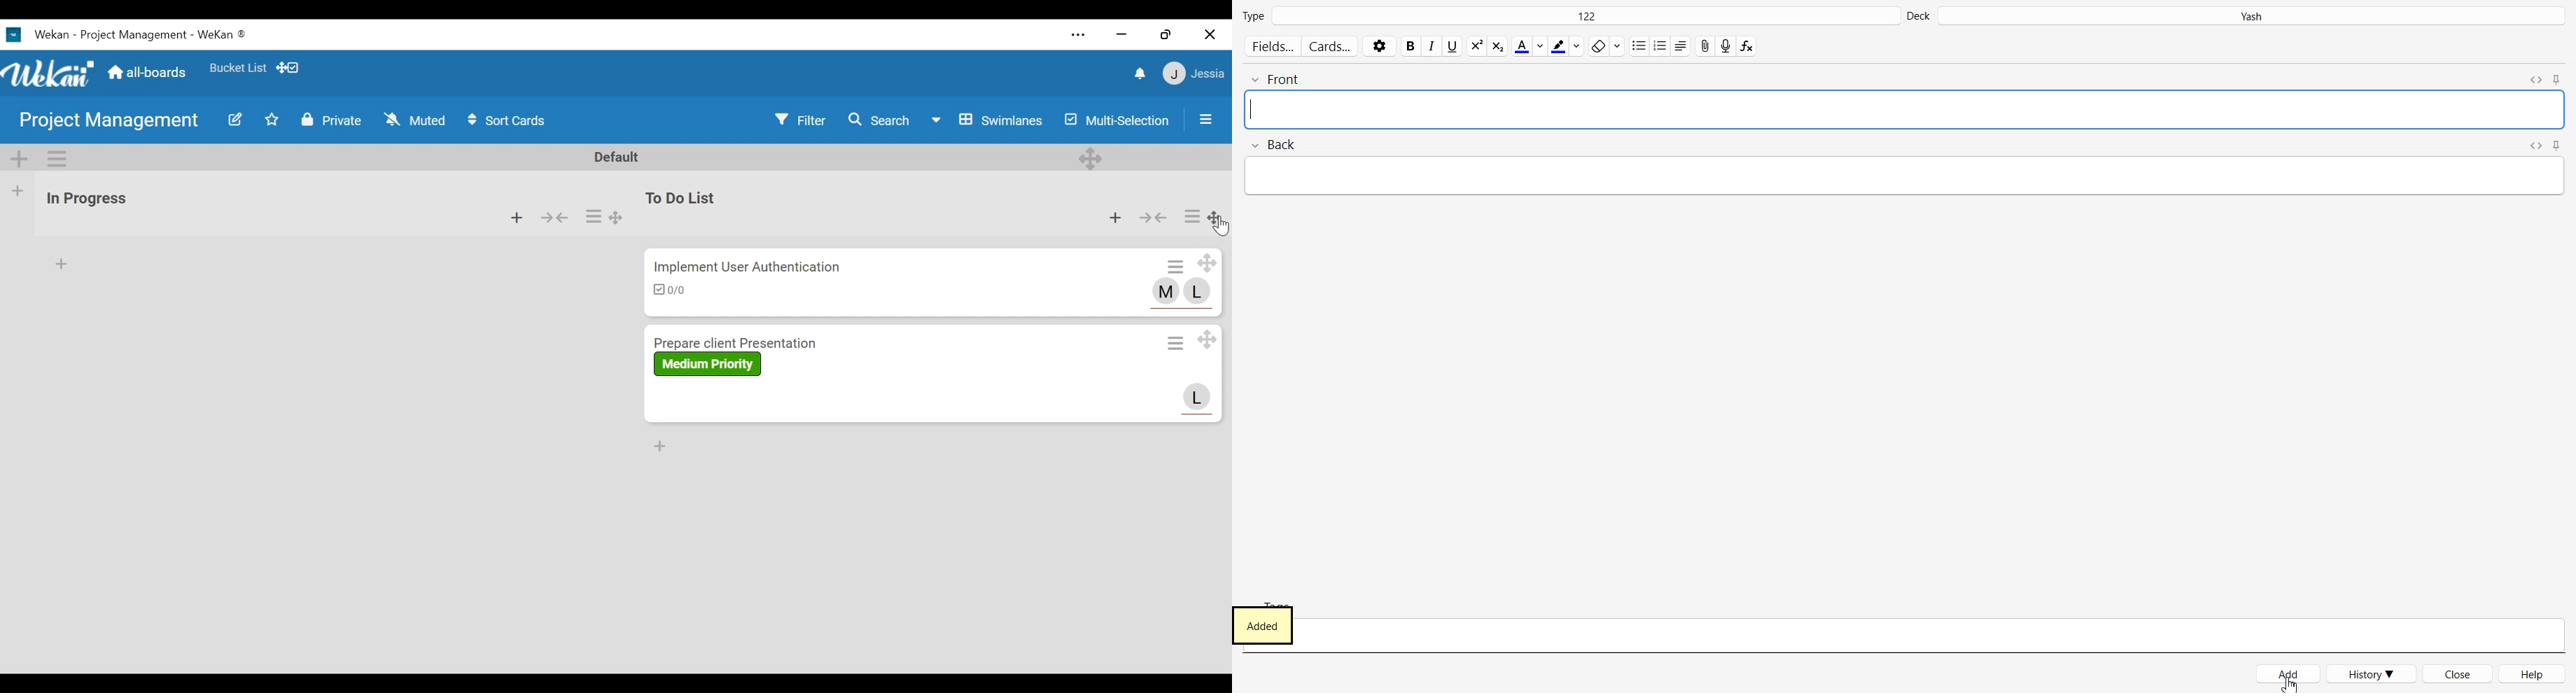 This screenshot has width=2576, height=700. I want to click on History, so click(2372, 673).